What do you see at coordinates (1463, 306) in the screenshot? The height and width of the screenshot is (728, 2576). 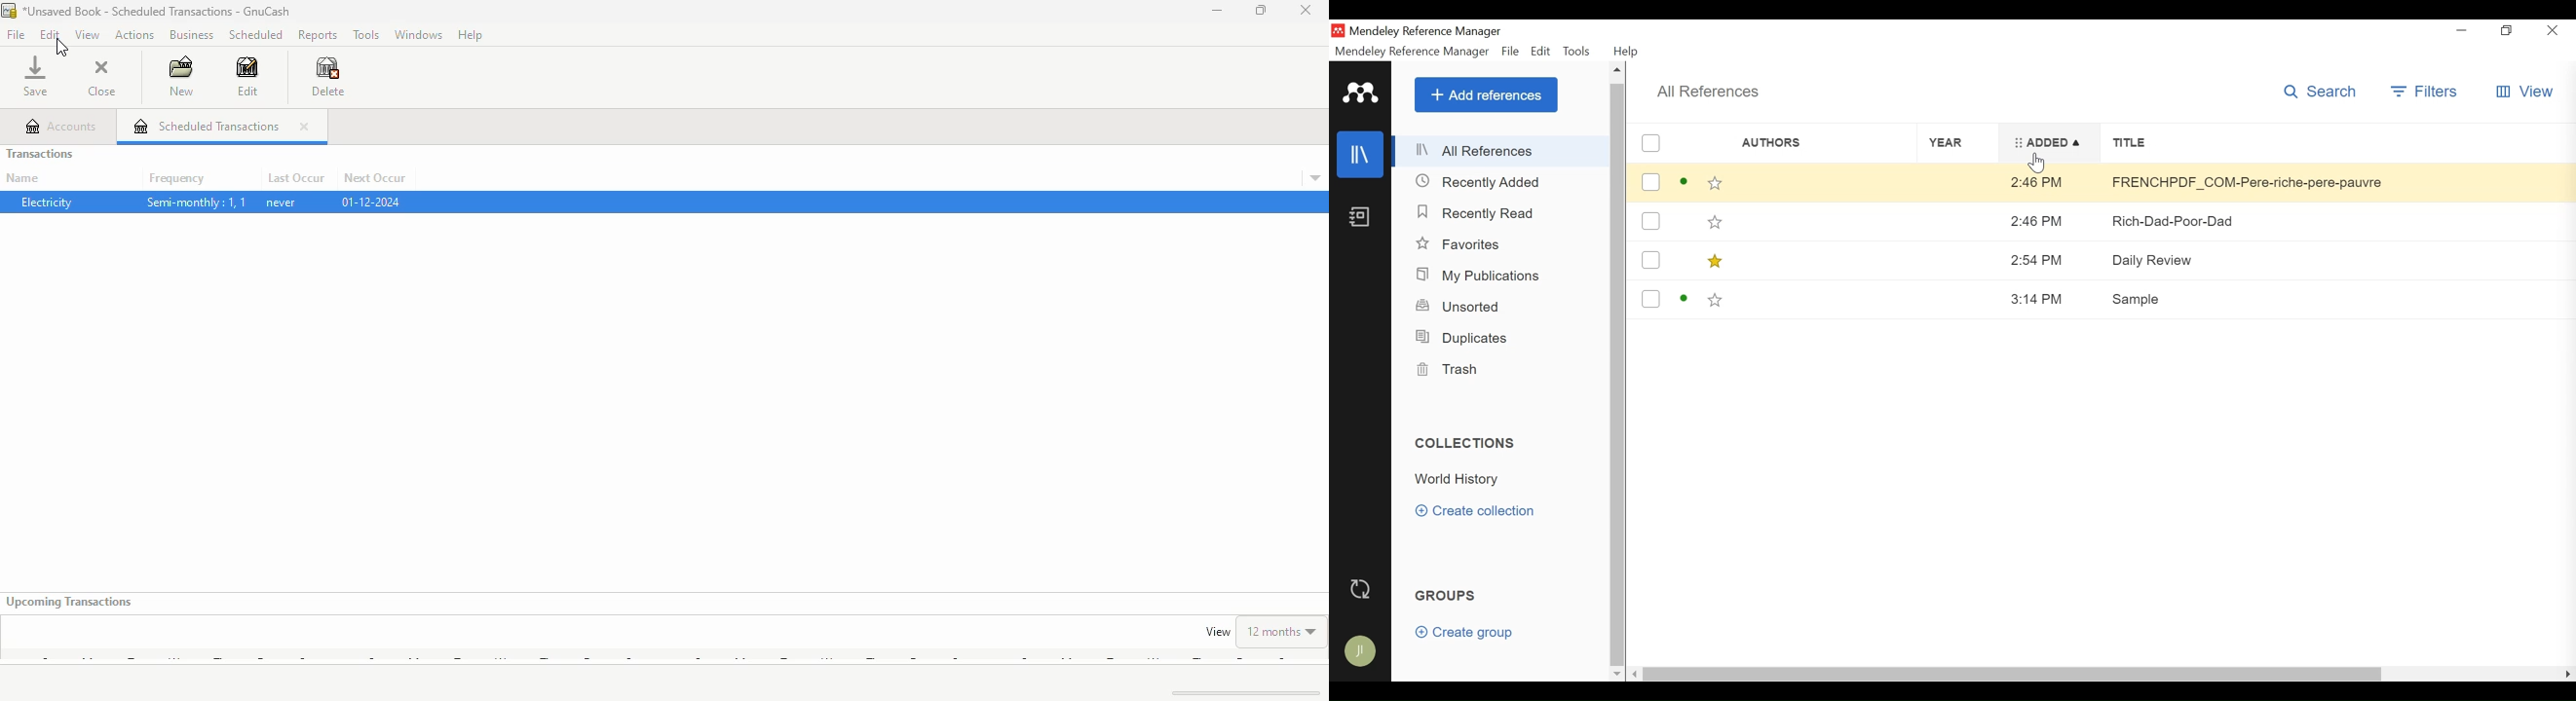 I see `Unsorted` at bounding box center [1463, 306].